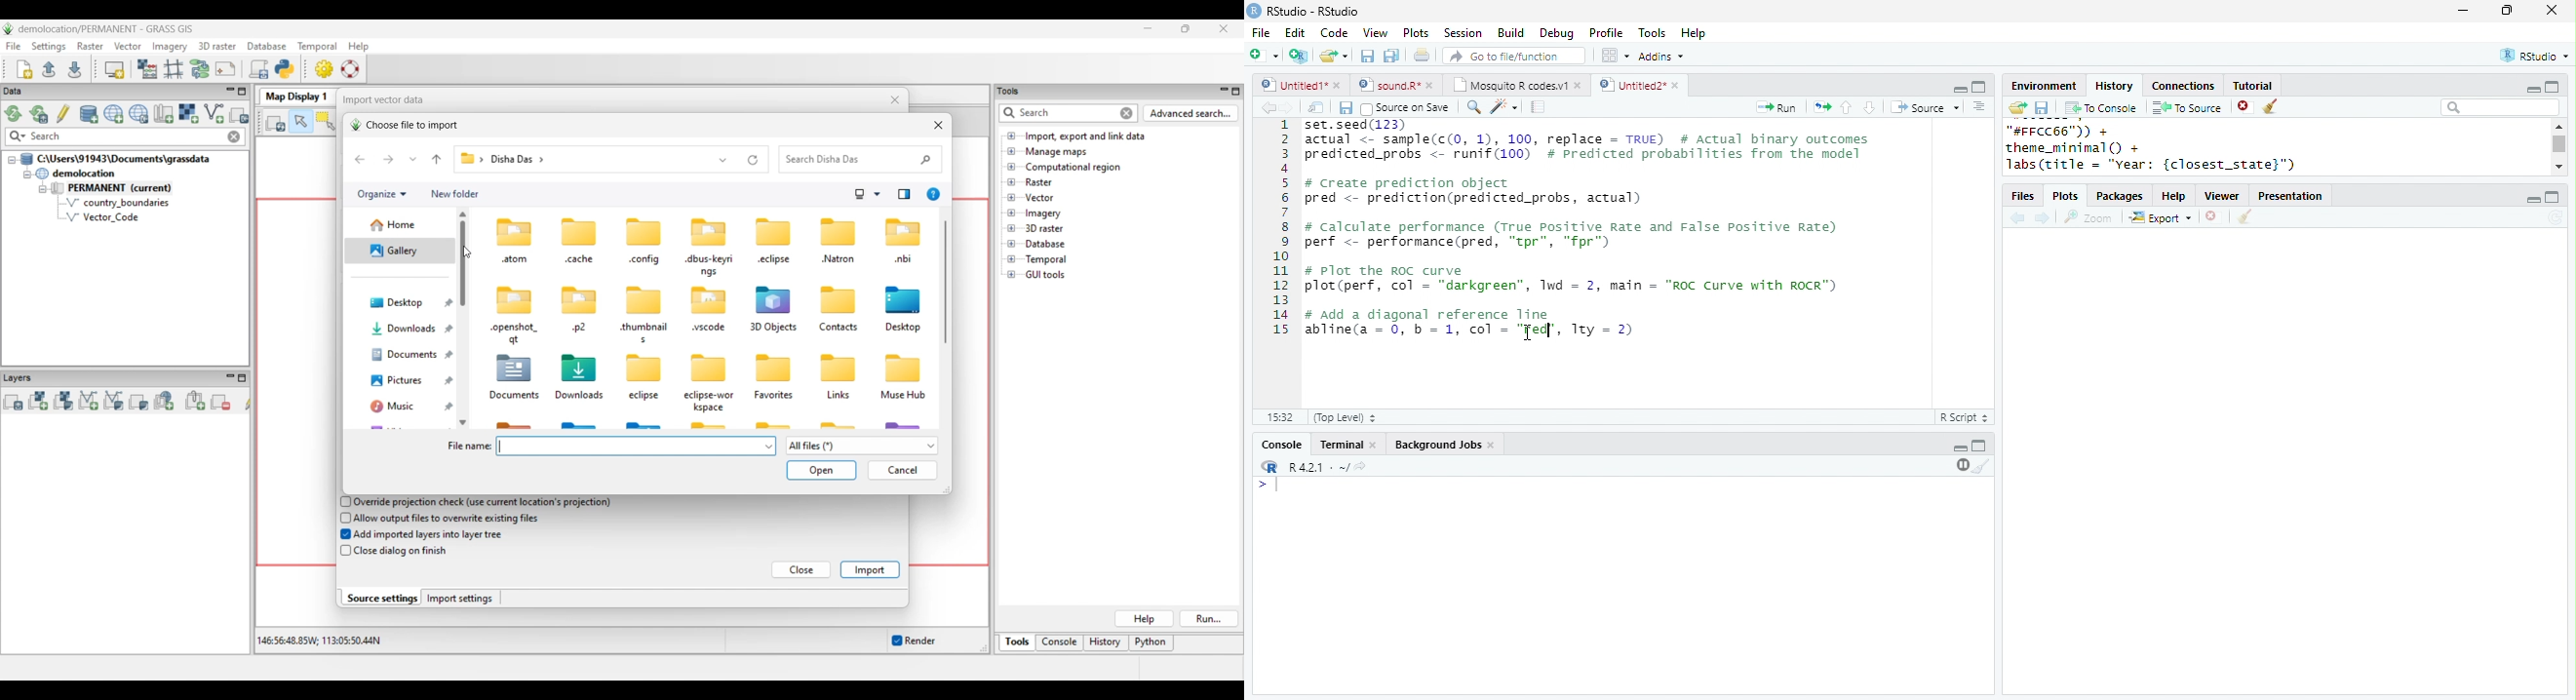  I want to click on Packages, so click(2120, 197).